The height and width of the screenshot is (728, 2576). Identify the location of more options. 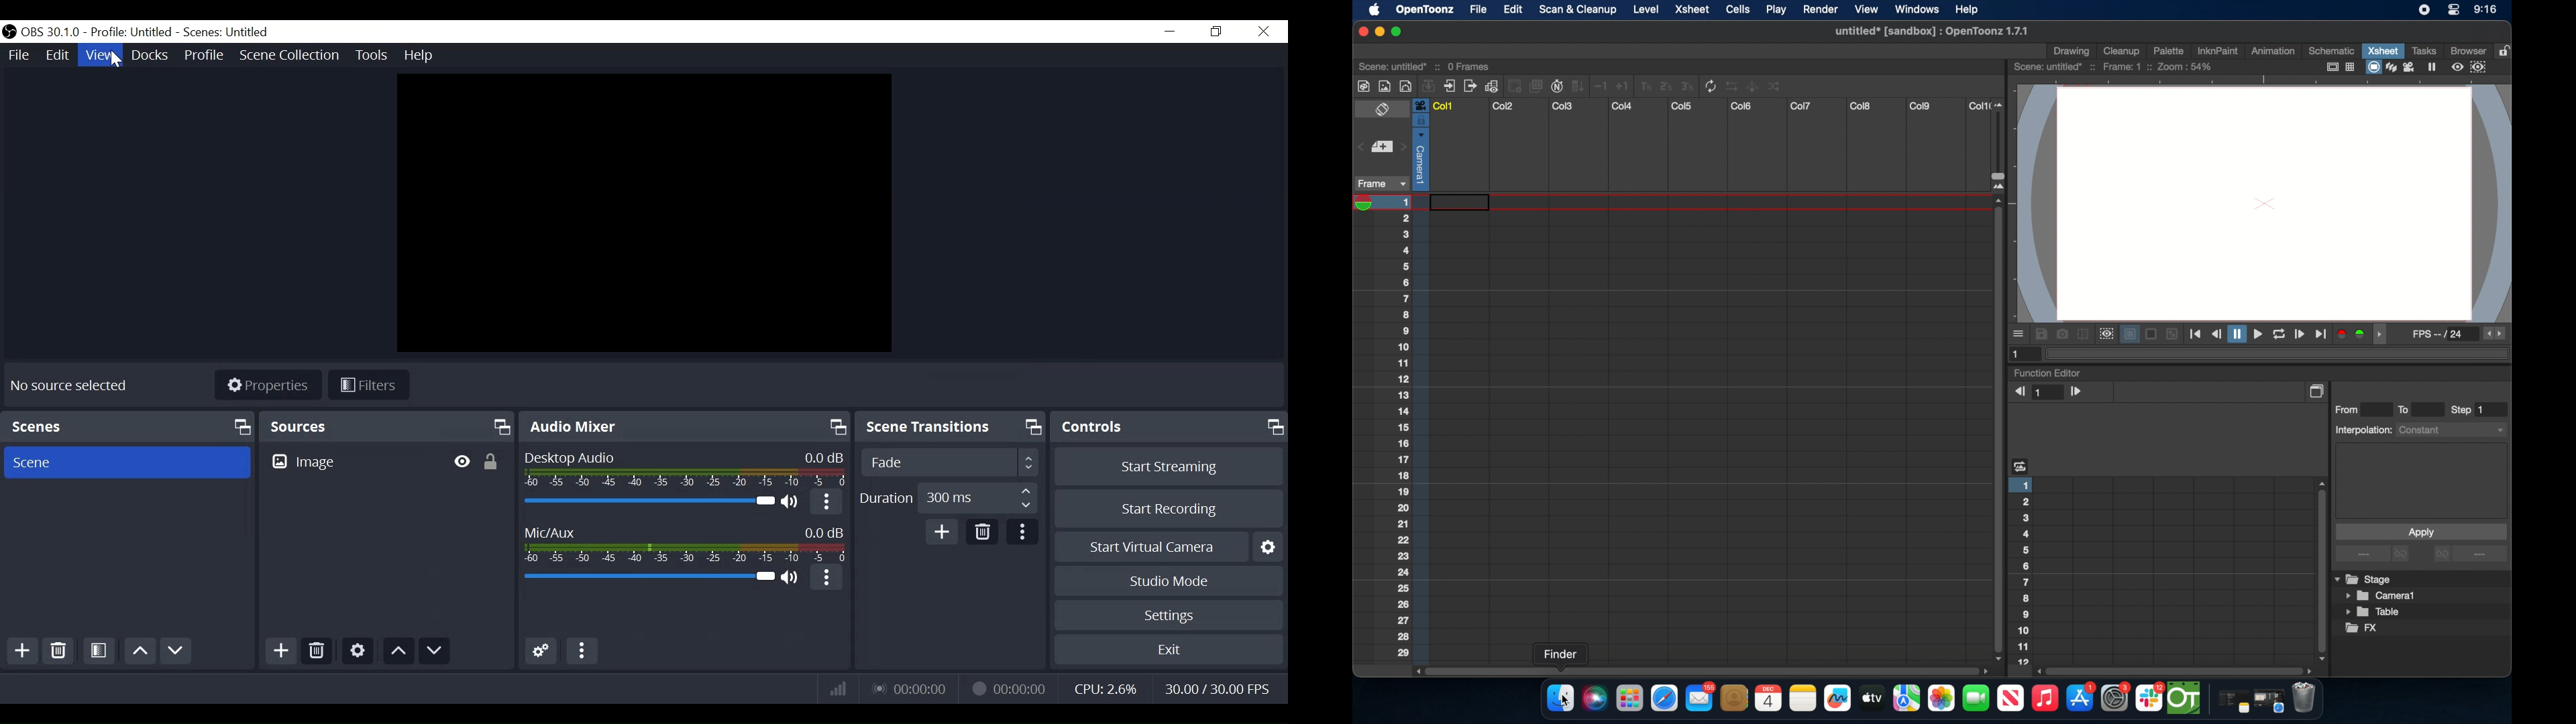
(828, 579).